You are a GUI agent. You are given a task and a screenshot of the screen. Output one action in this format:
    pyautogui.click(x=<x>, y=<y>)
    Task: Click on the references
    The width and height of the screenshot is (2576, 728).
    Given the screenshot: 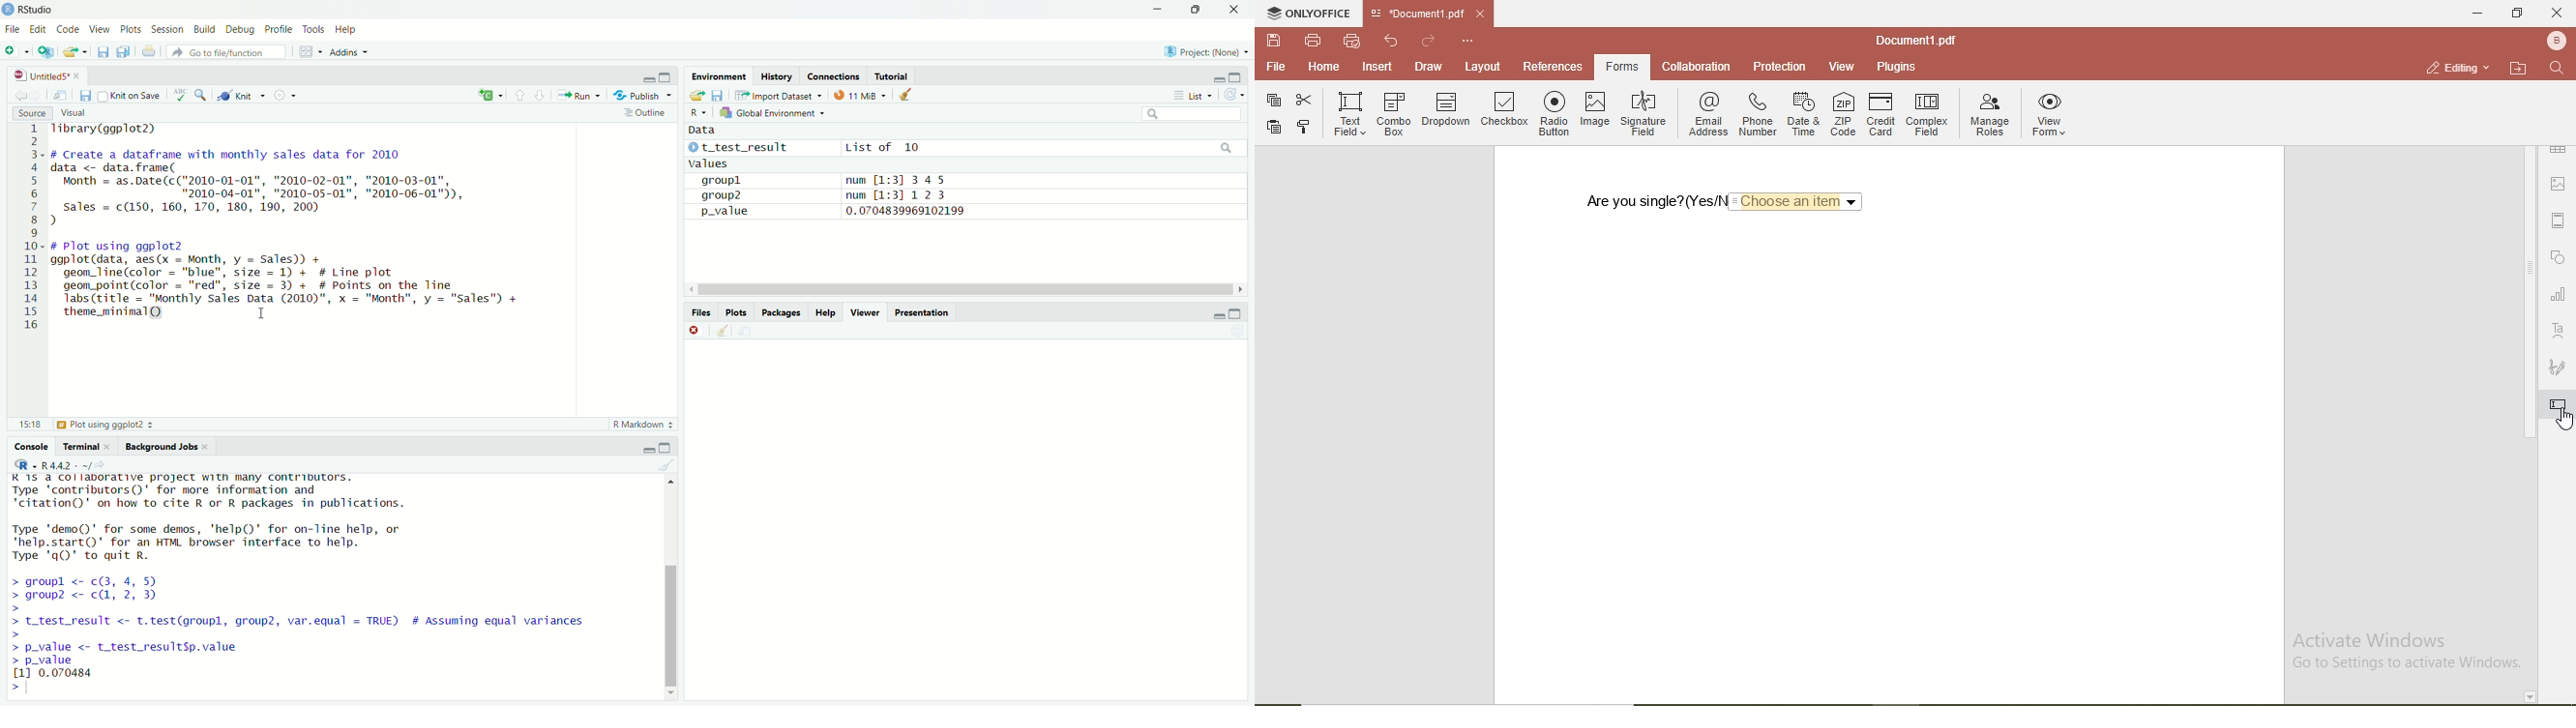 What is the action you would take?
    pyautogui.click(x=1554, y=66)
    